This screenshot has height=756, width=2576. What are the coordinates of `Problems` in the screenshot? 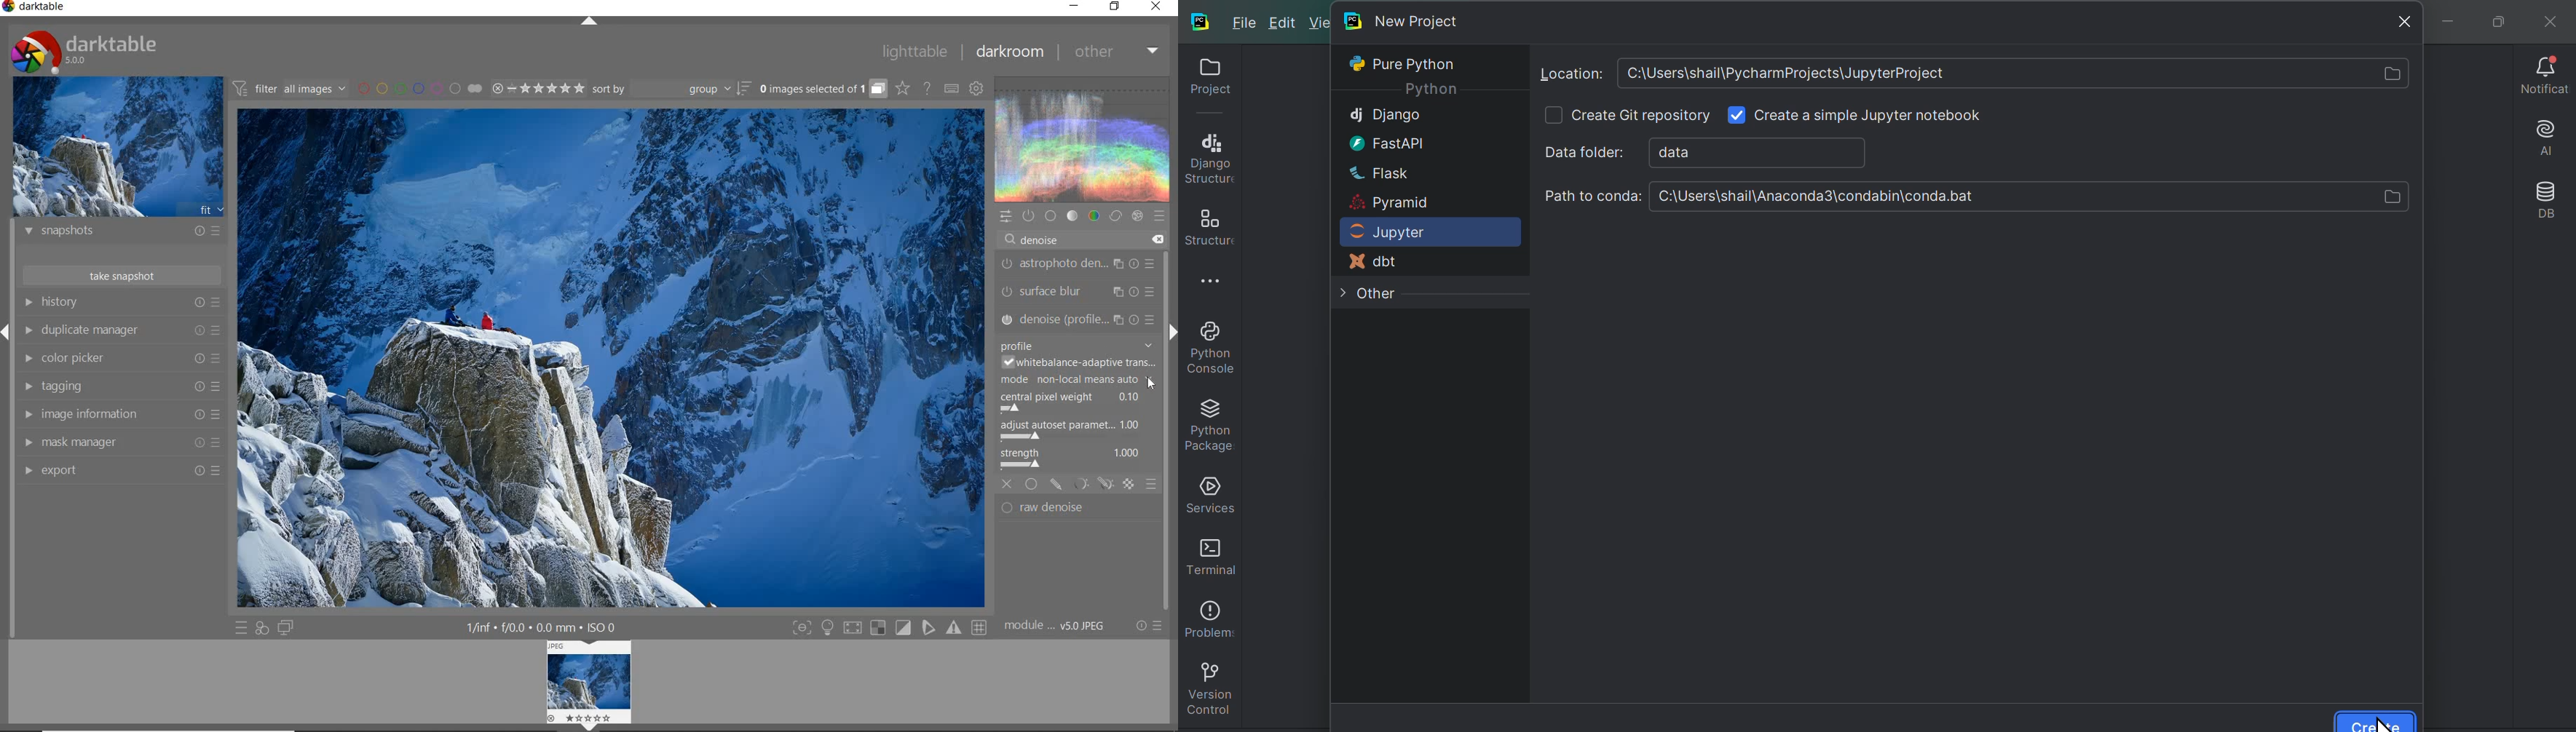 It's located at (1207, 614).